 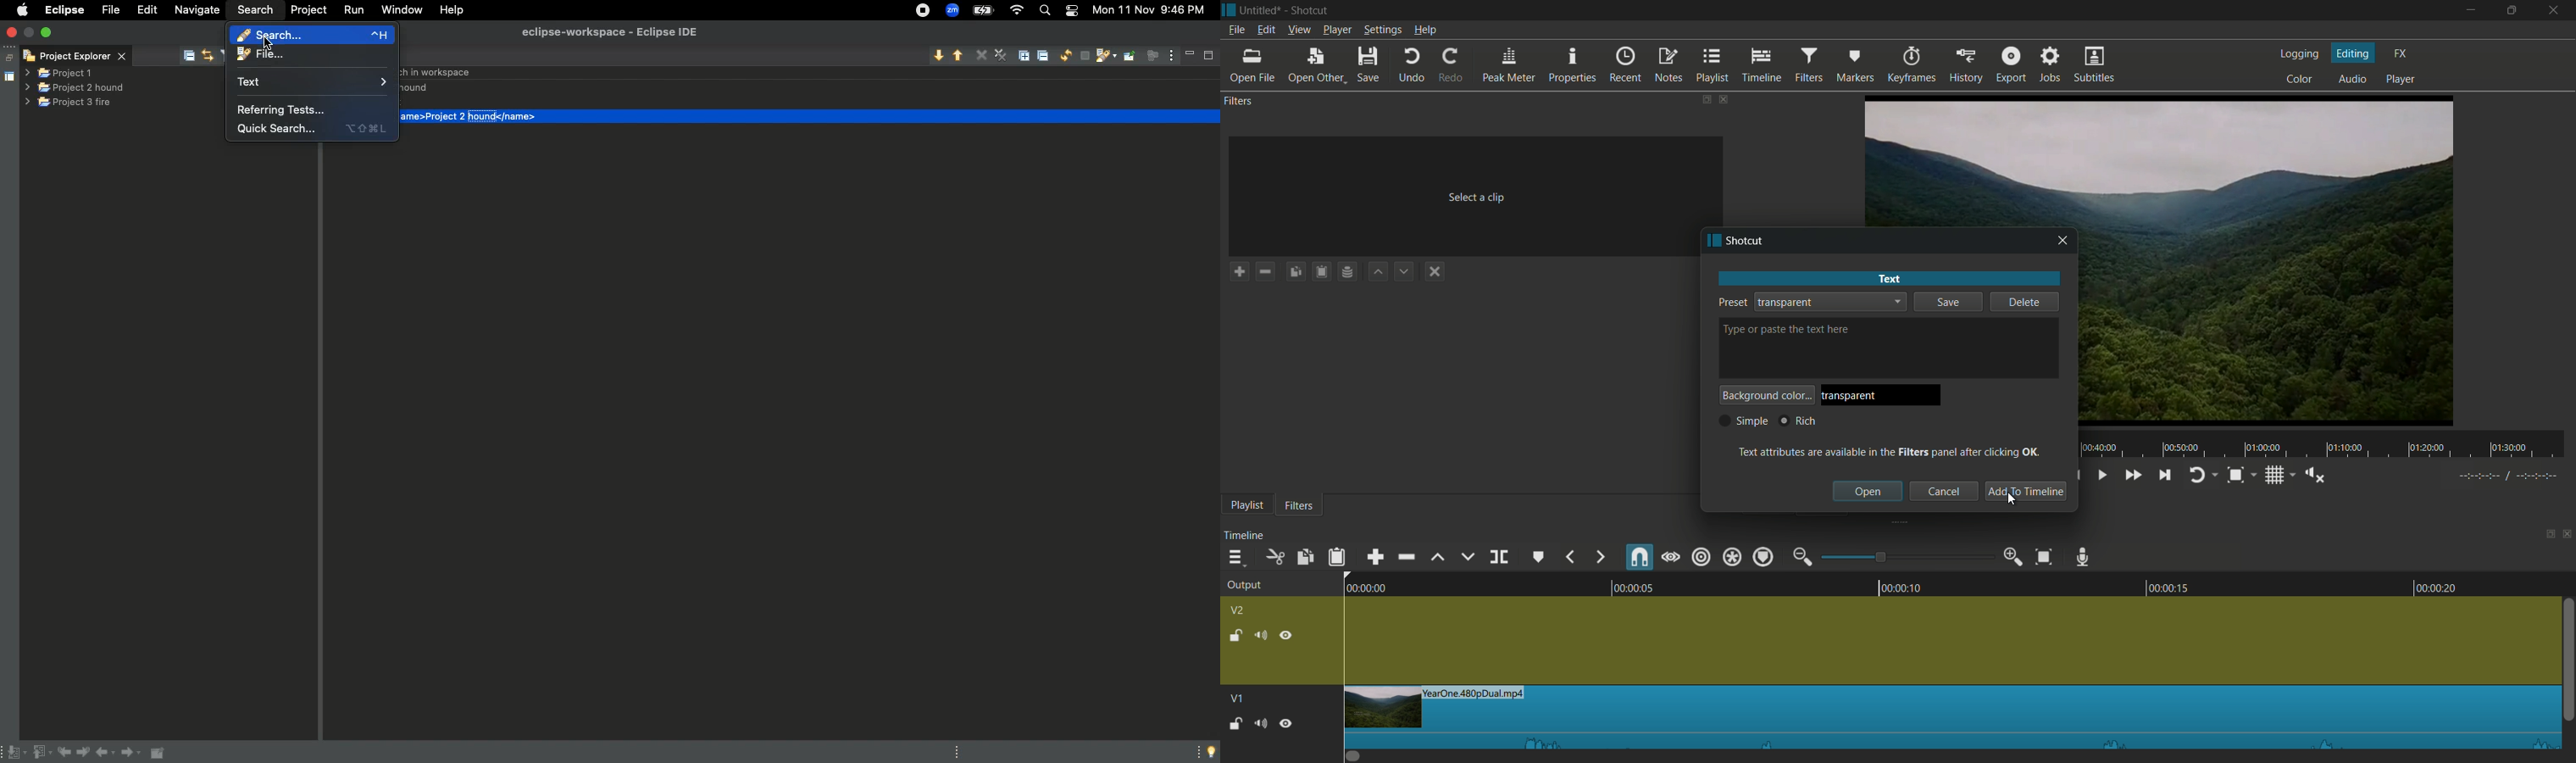 I want to click on remove a filter, so click(x=1265, y=271).